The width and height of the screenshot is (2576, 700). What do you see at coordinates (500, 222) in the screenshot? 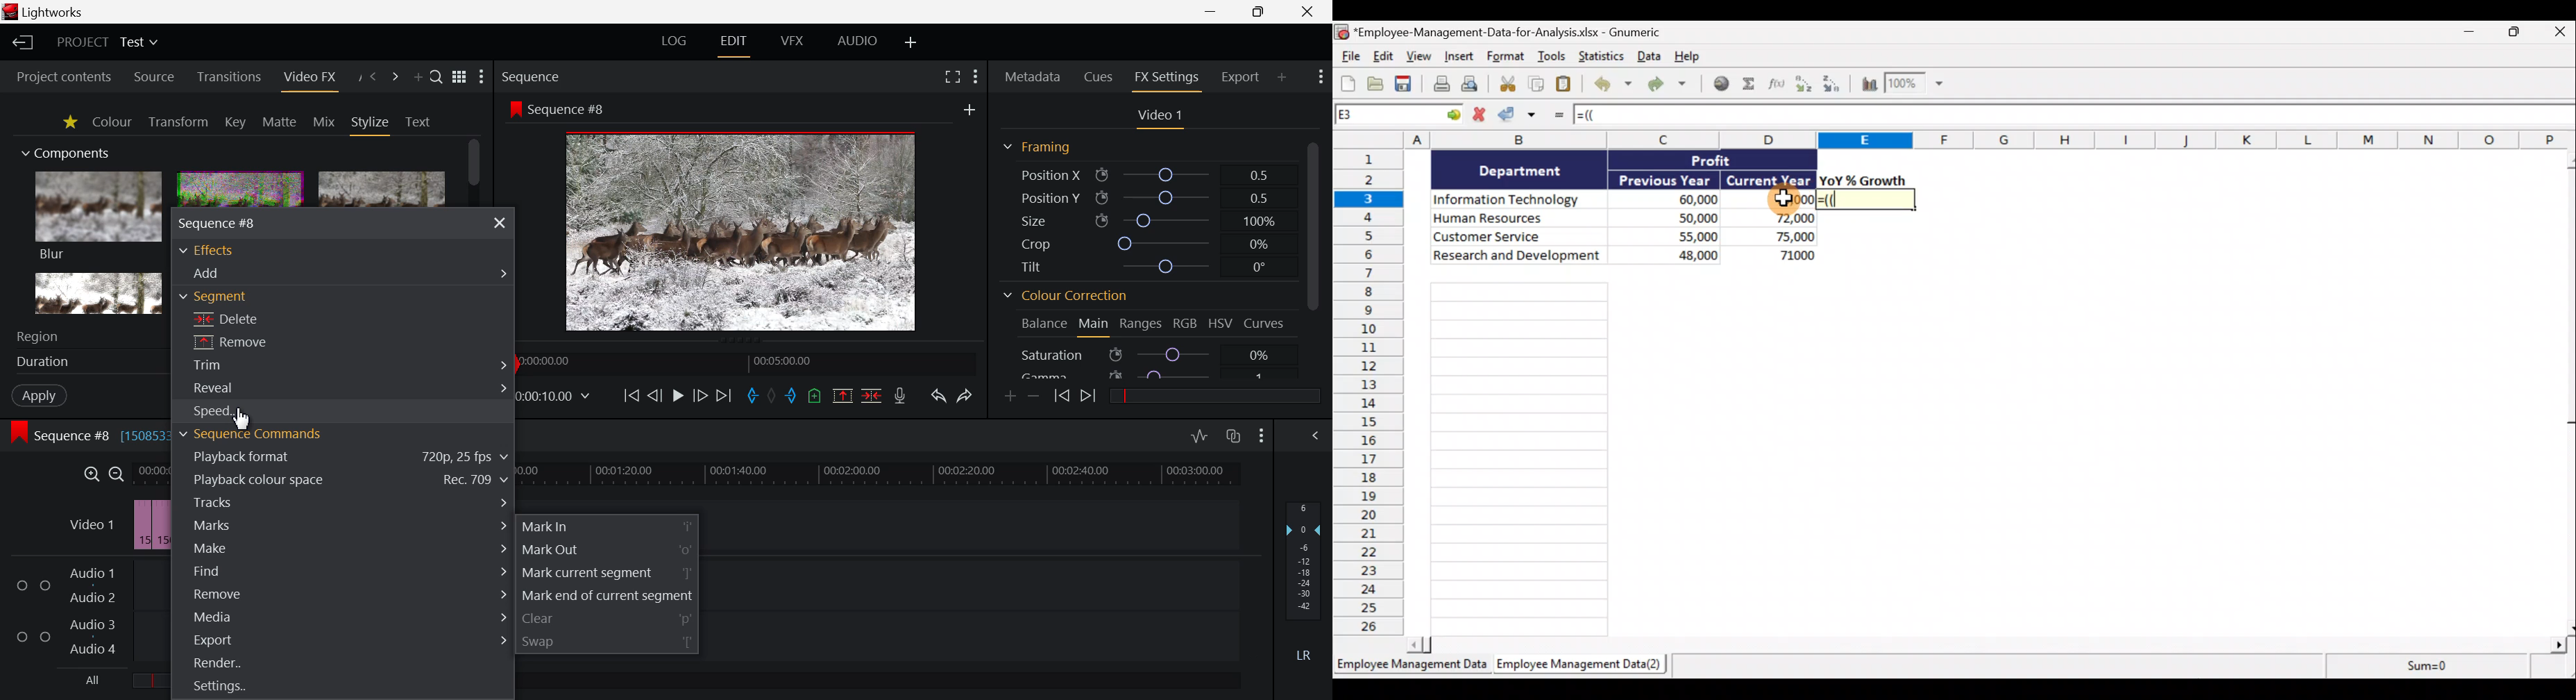
I see `Close` at bounding box center [500, 222].